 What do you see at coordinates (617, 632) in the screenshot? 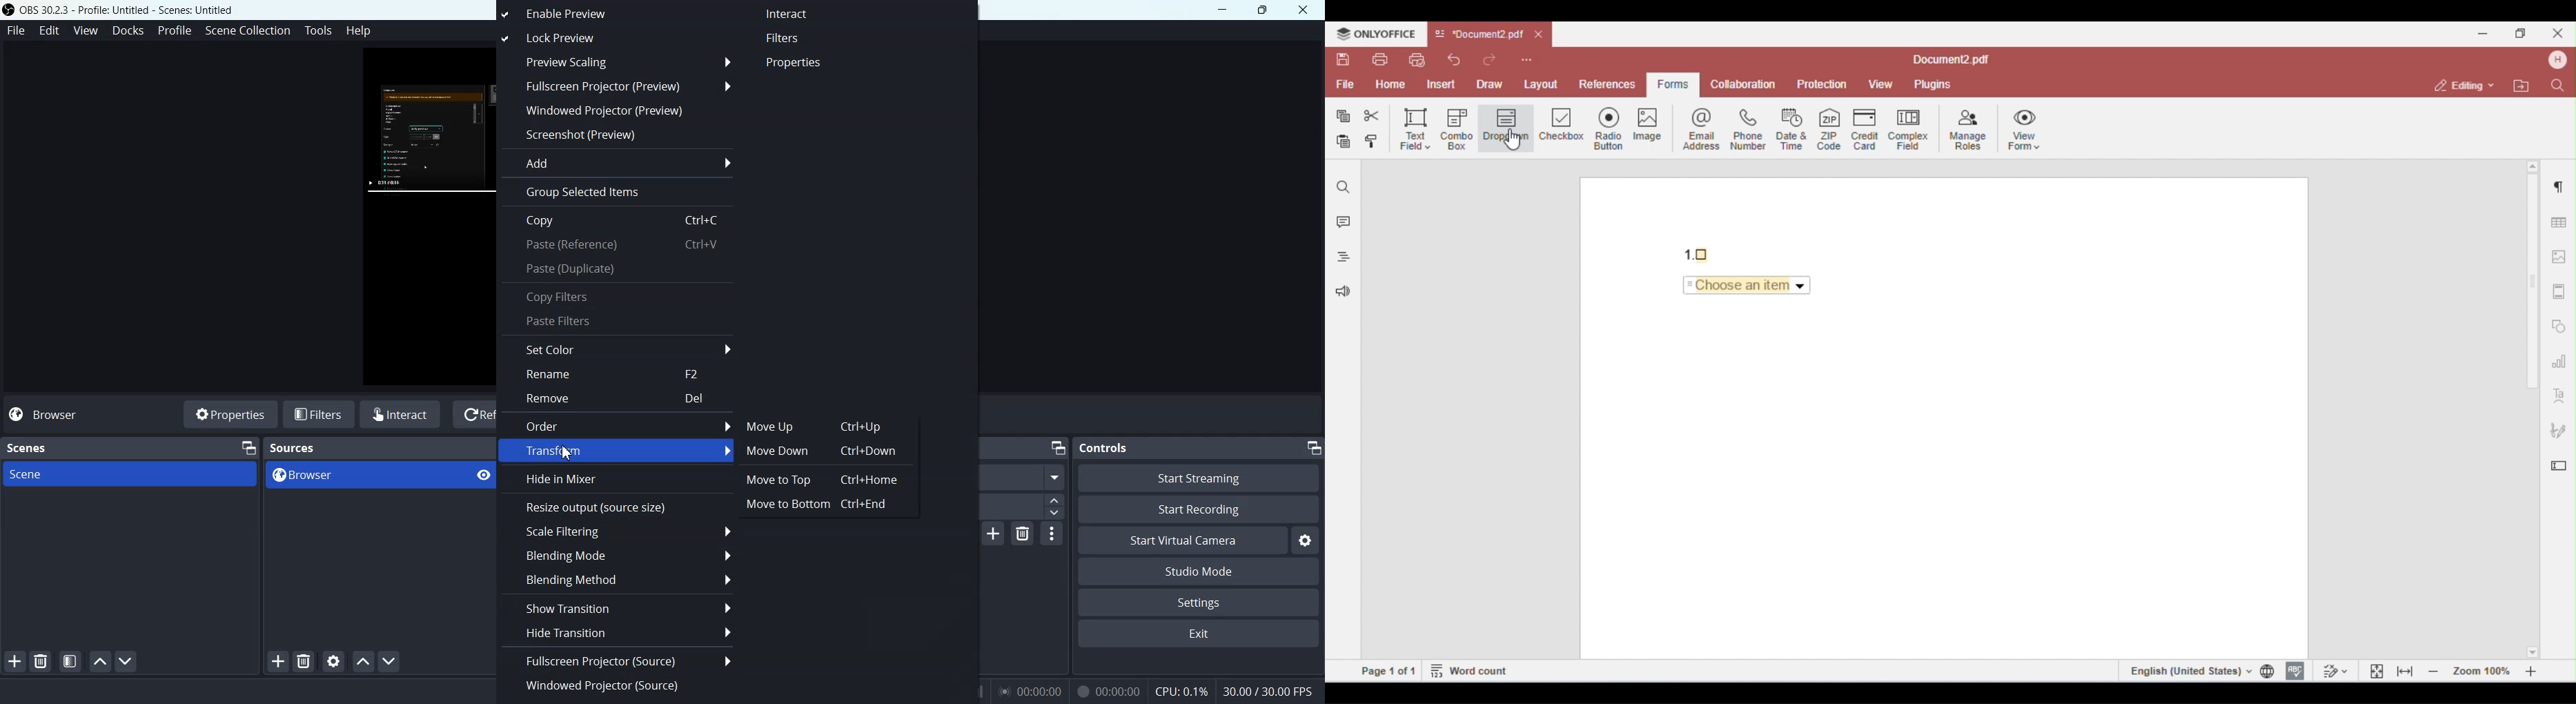
I see `` at bounding box center [617, 632].